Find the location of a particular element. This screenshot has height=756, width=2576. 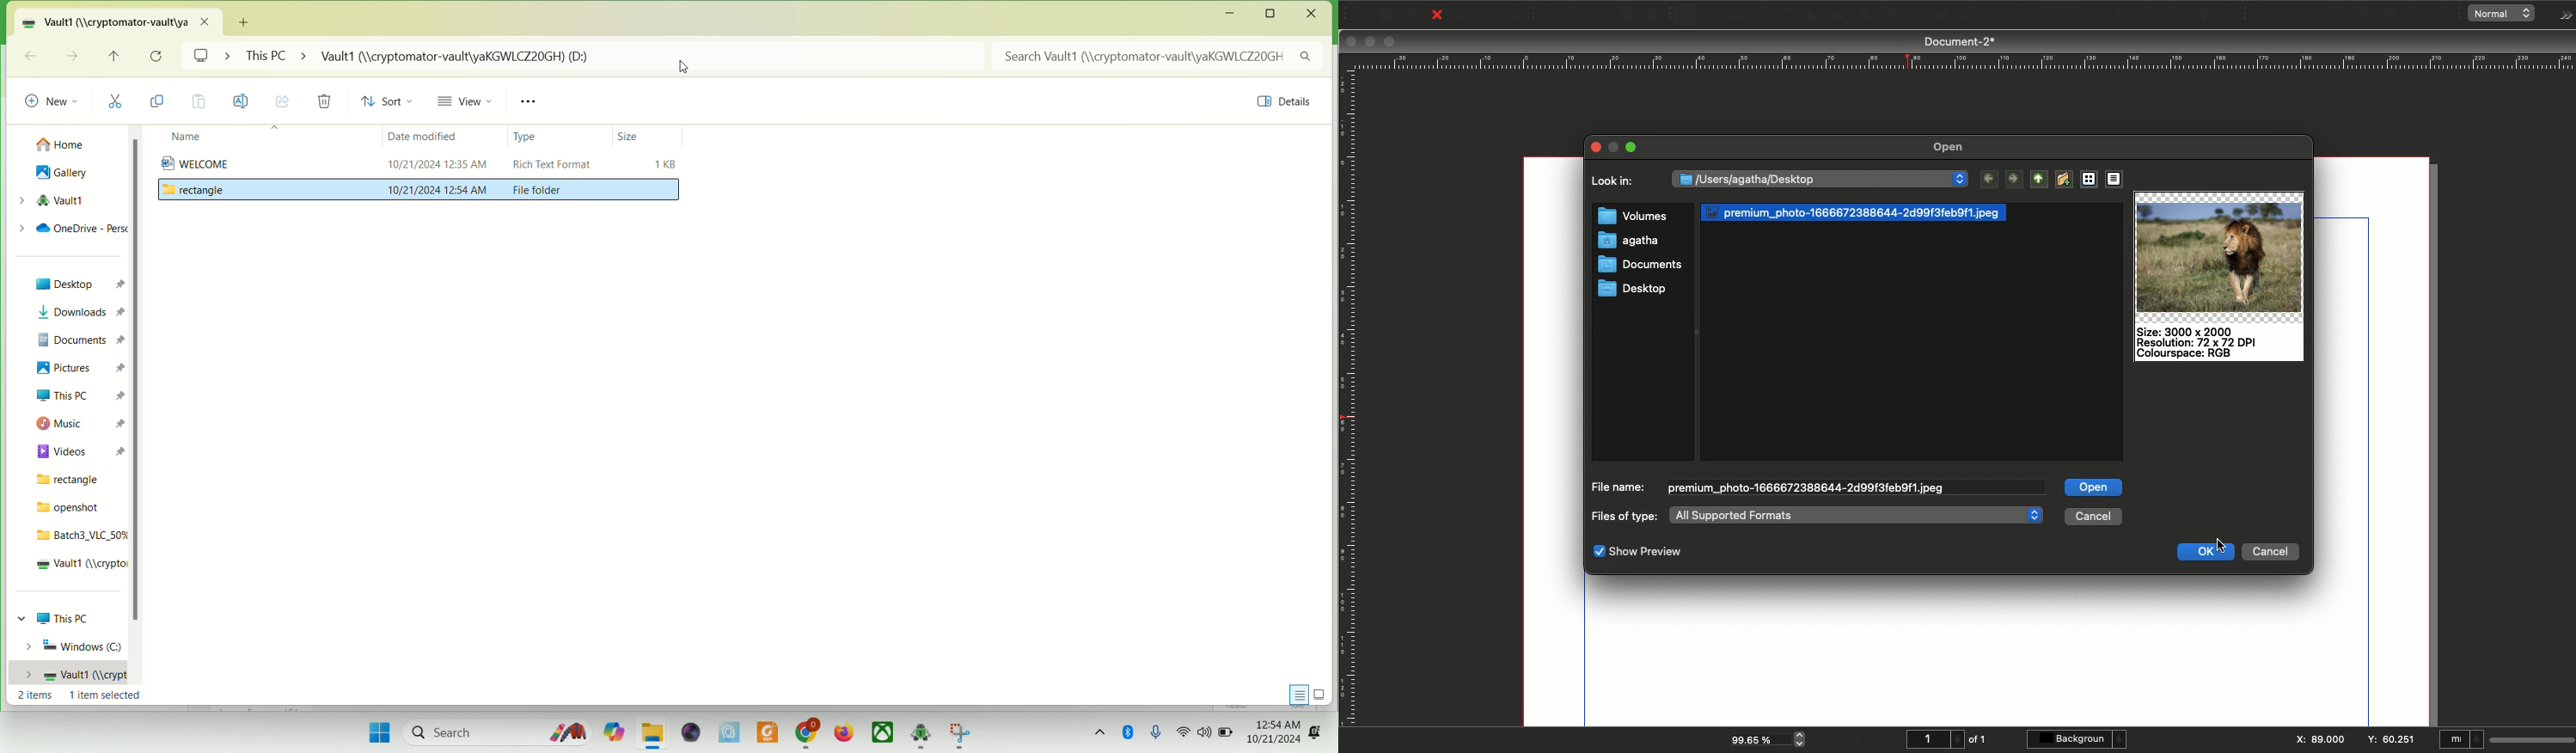

y: 60.251 is located at coordinates (2389, 738).